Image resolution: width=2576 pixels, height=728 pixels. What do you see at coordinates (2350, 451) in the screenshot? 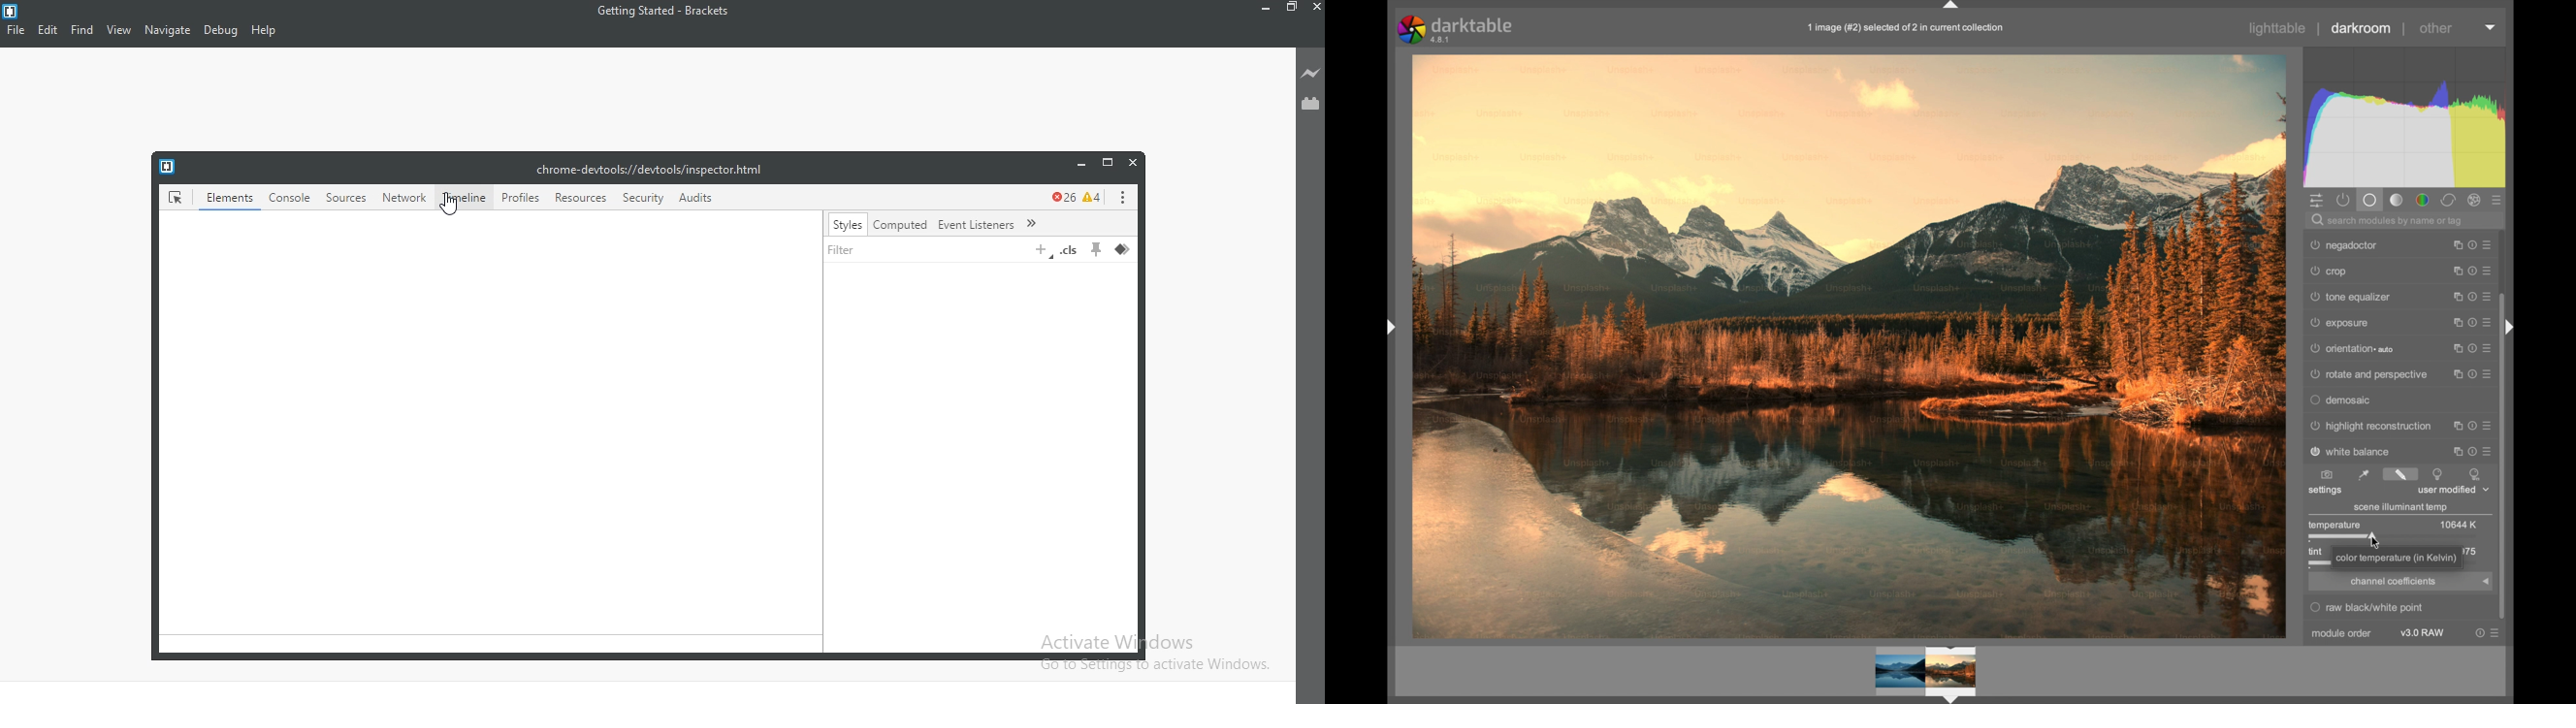
I see `white balance` at bounding box center [2350, 451].